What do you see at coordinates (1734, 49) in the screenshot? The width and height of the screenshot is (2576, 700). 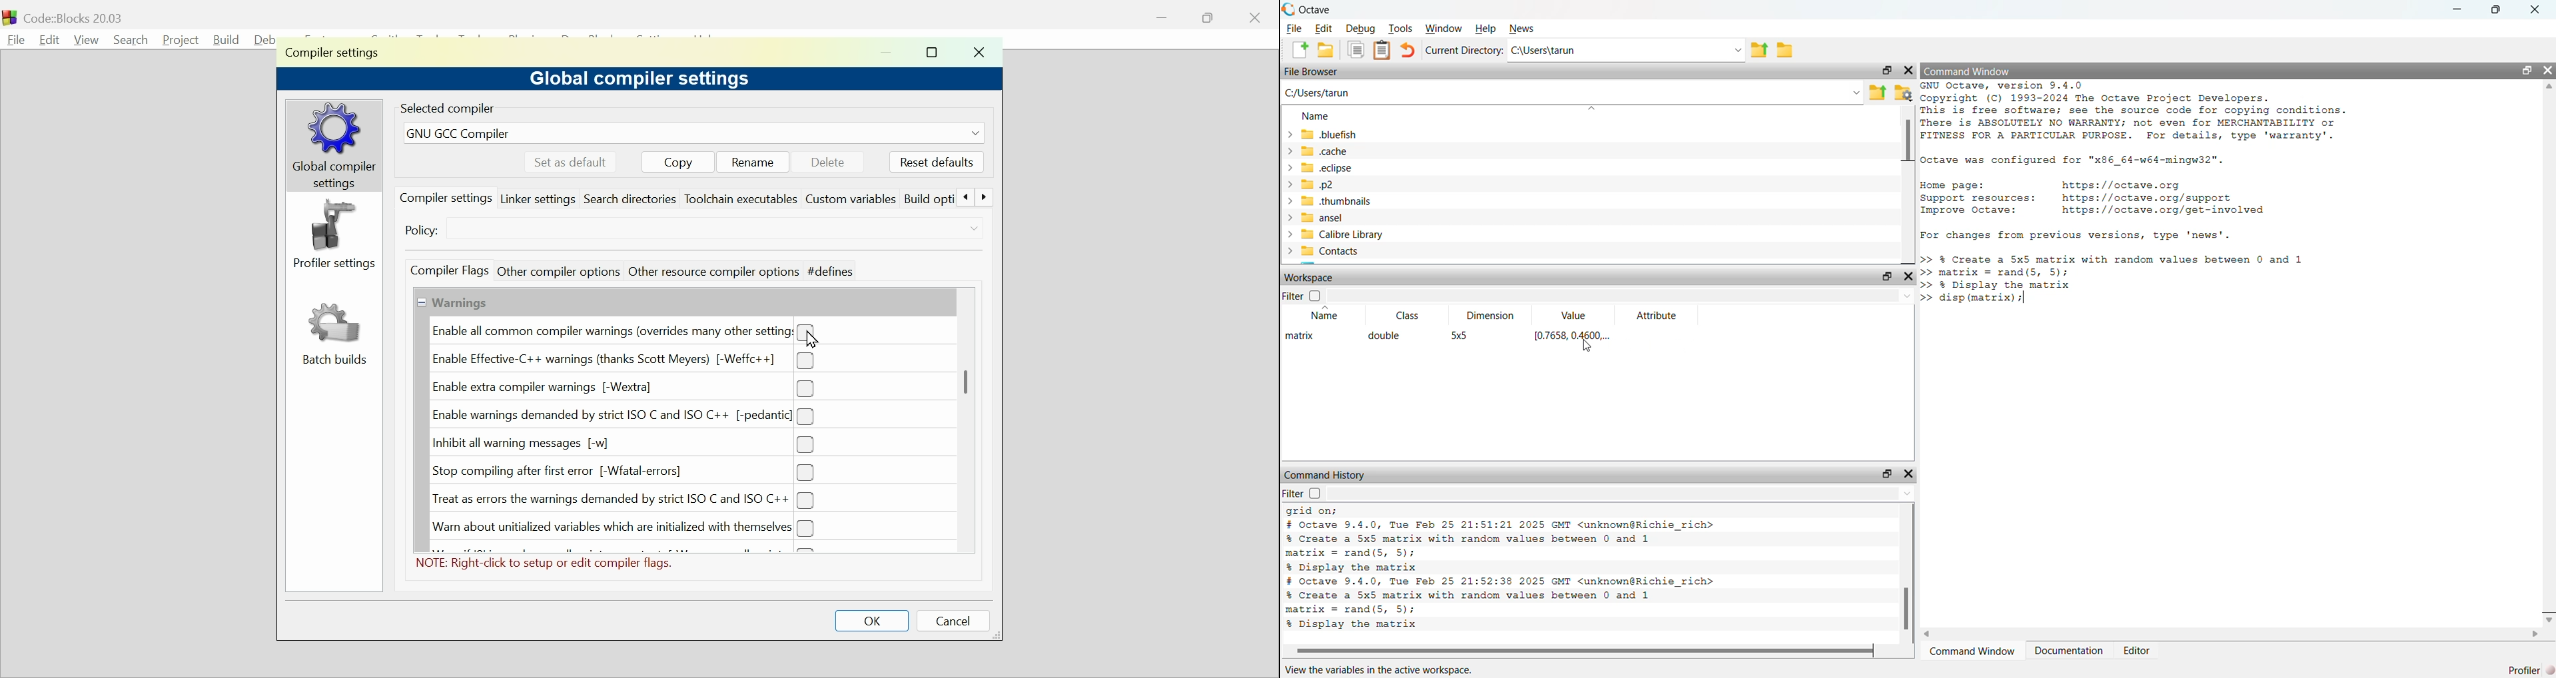 I see `drop down` at bounding box center [1734, 49].